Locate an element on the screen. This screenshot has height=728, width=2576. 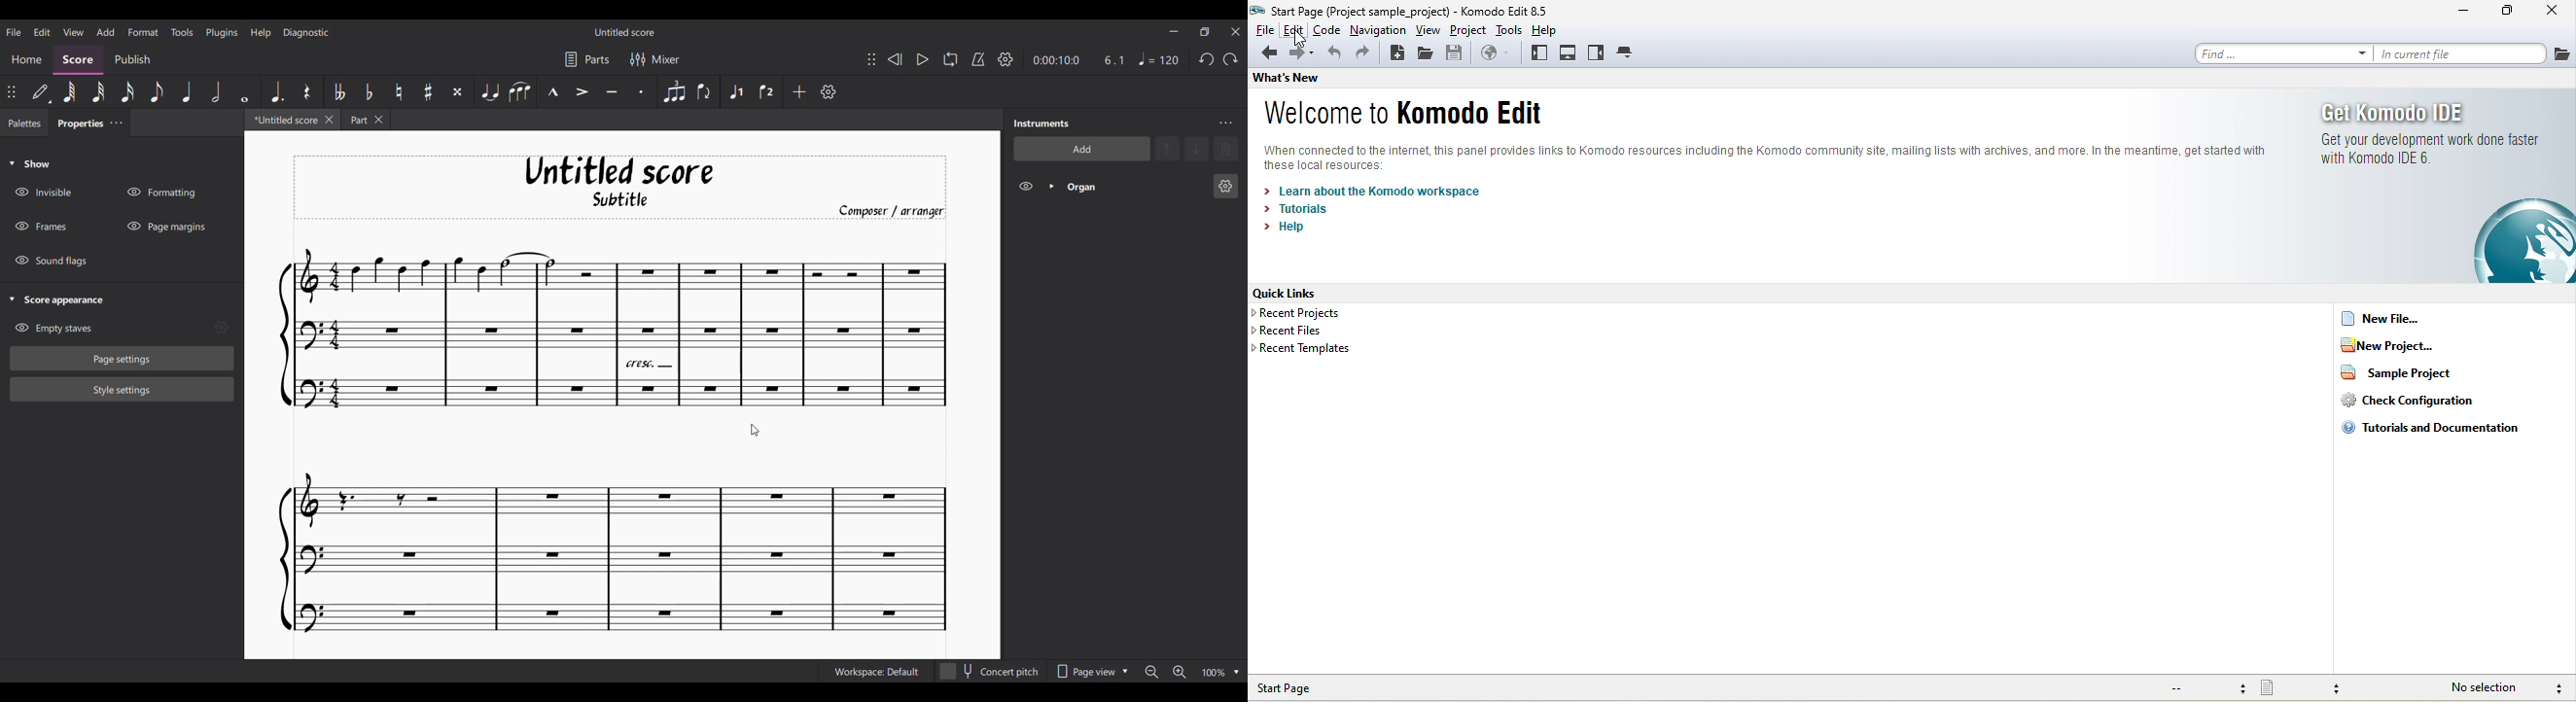
Score section is located at coordinates (77, 60).